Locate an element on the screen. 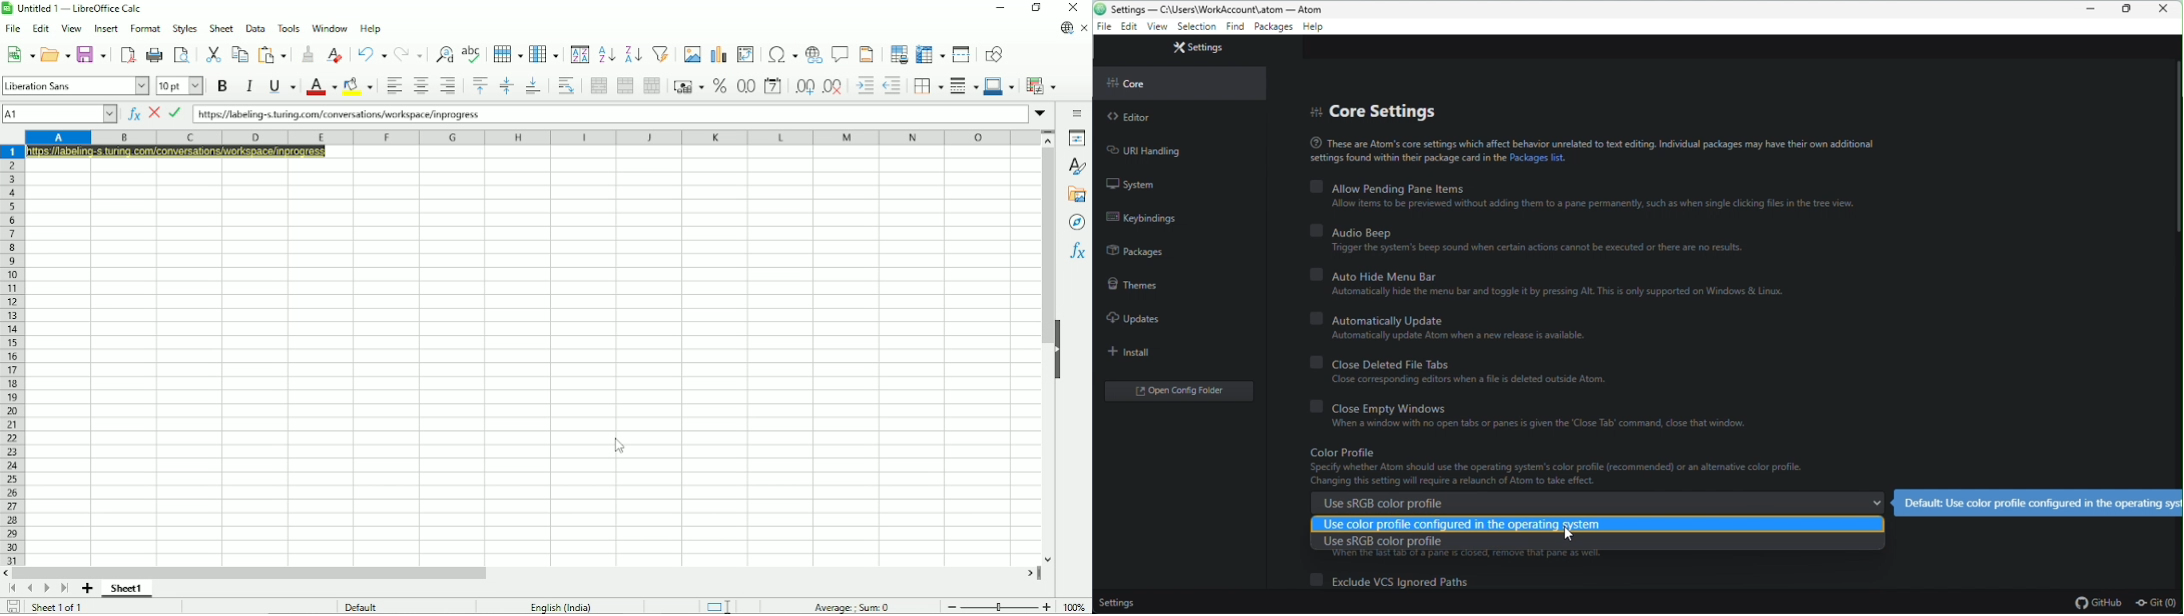  Borders is located at coordinates (928, 87).